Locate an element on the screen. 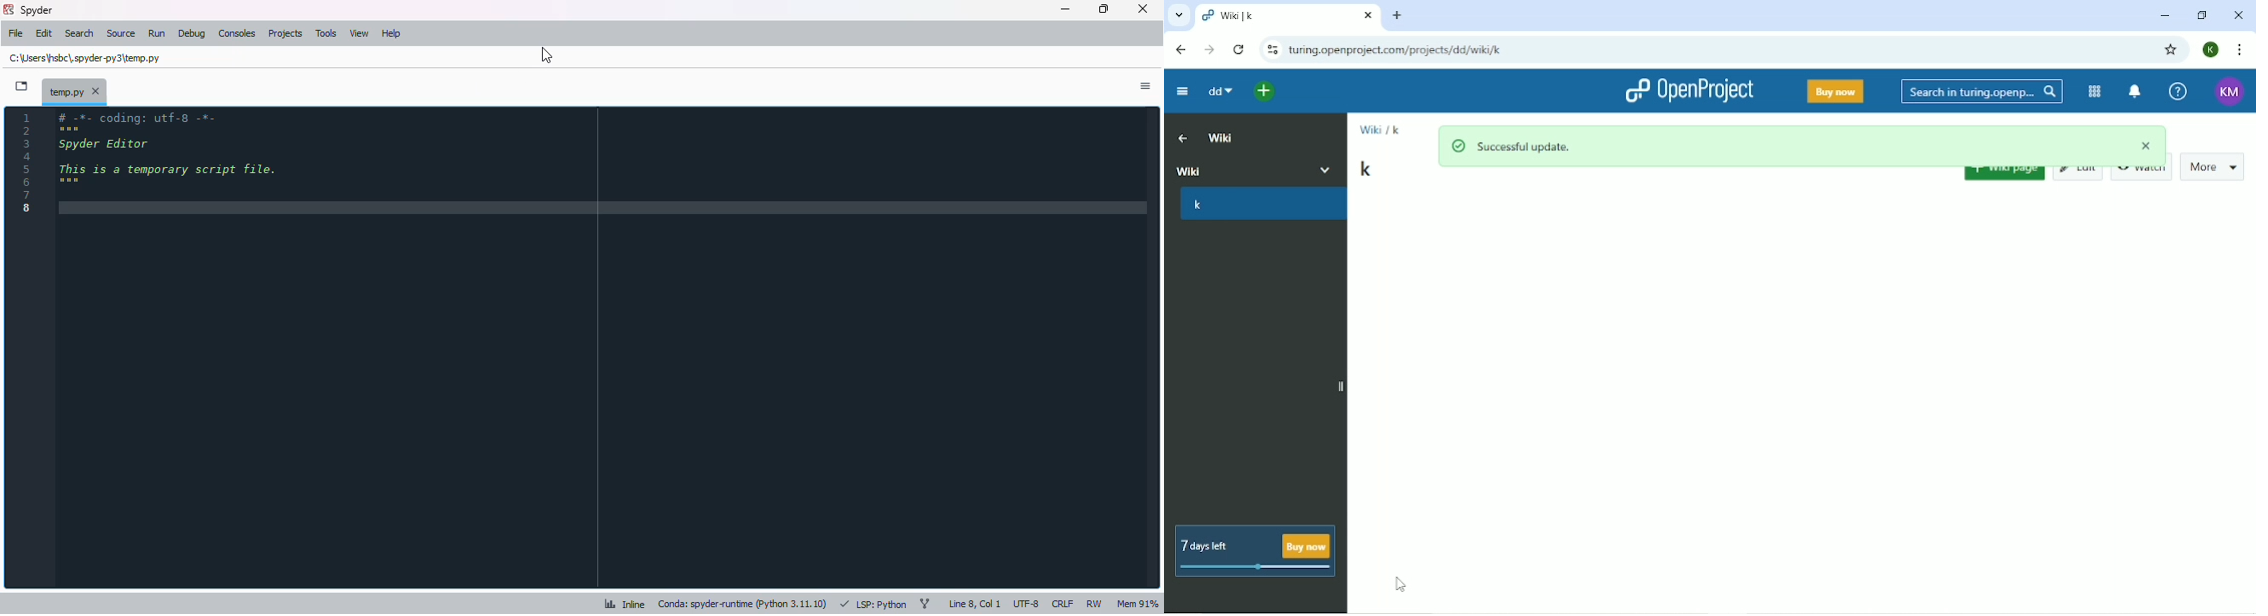  view is located at coordinates (359, 33).